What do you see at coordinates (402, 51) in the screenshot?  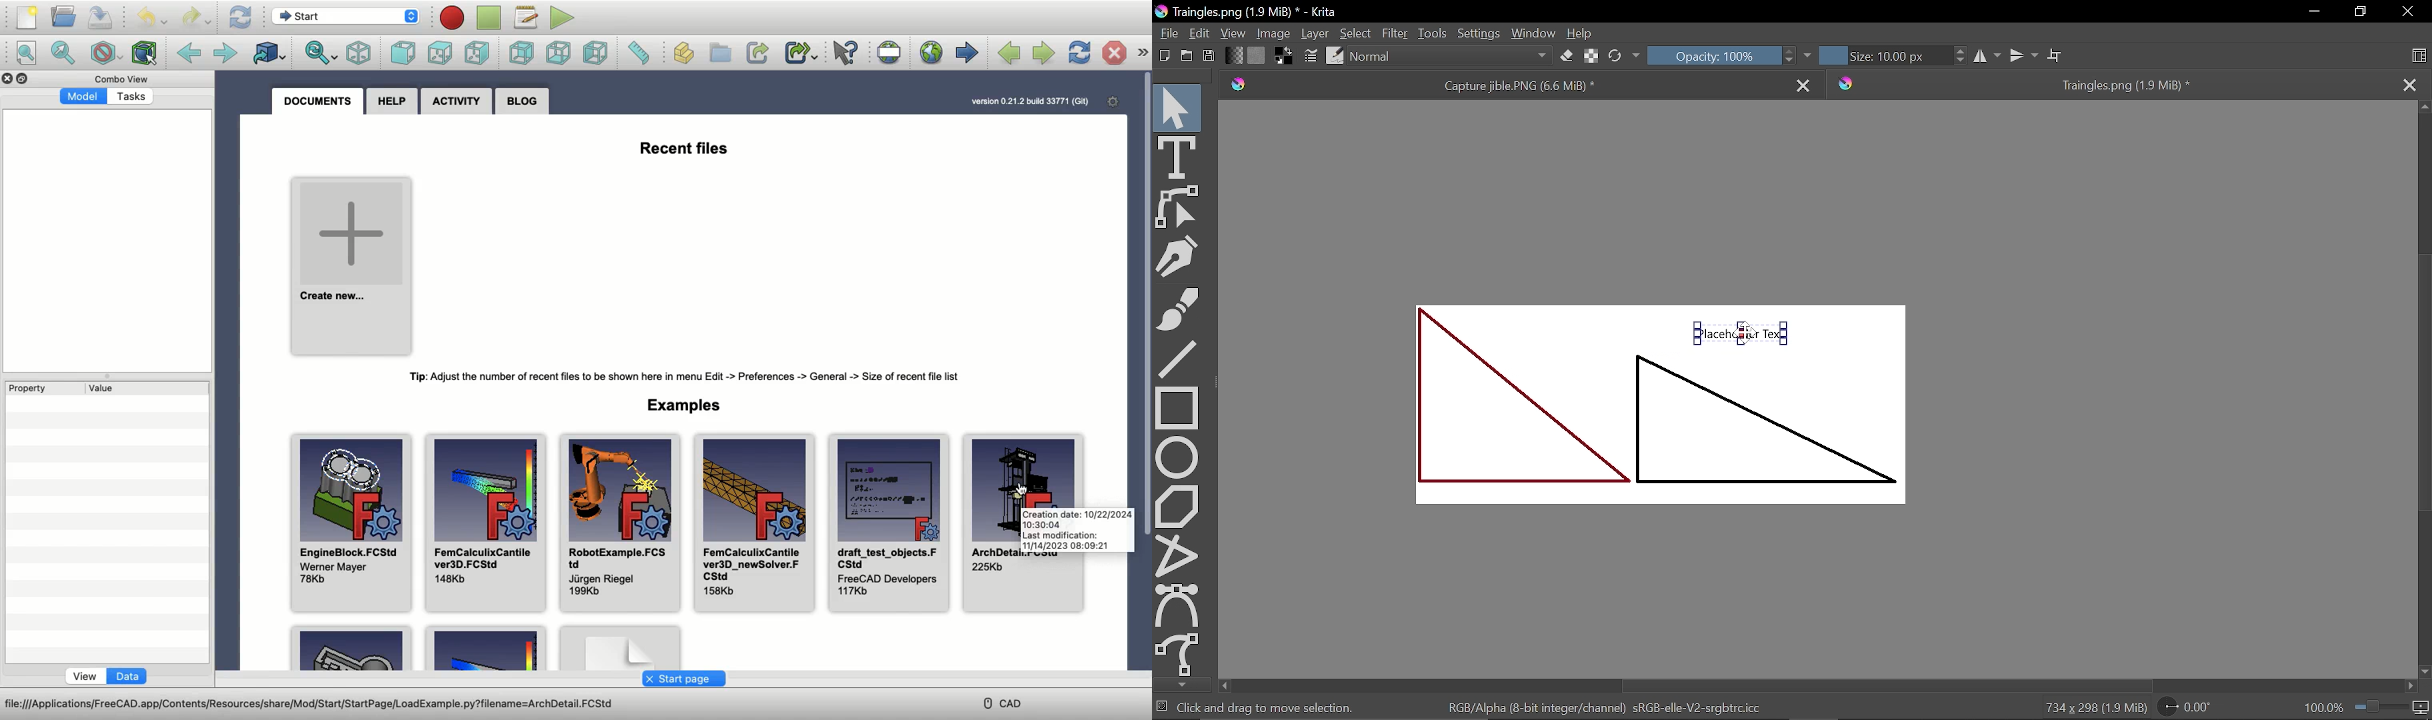 I see `Front` at bounding box center [402, 51].